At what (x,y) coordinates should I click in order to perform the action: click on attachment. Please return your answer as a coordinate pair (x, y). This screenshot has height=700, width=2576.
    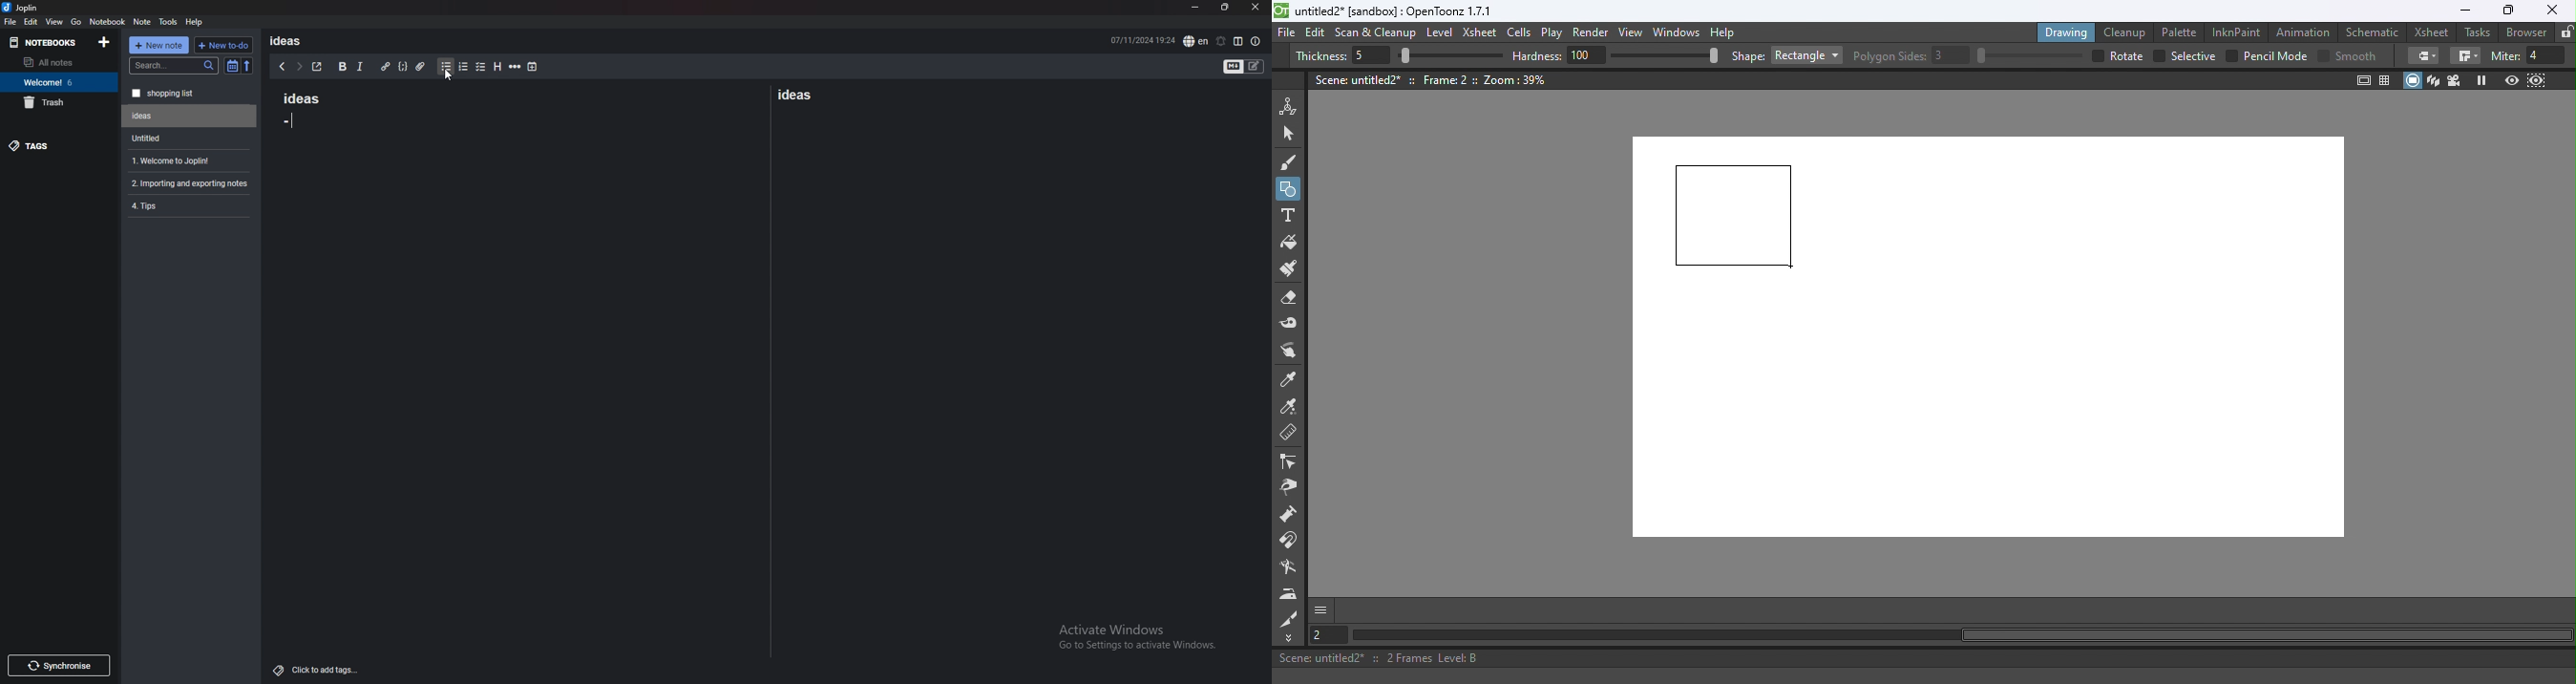
    Looking at the image, I should click on (420, 66).